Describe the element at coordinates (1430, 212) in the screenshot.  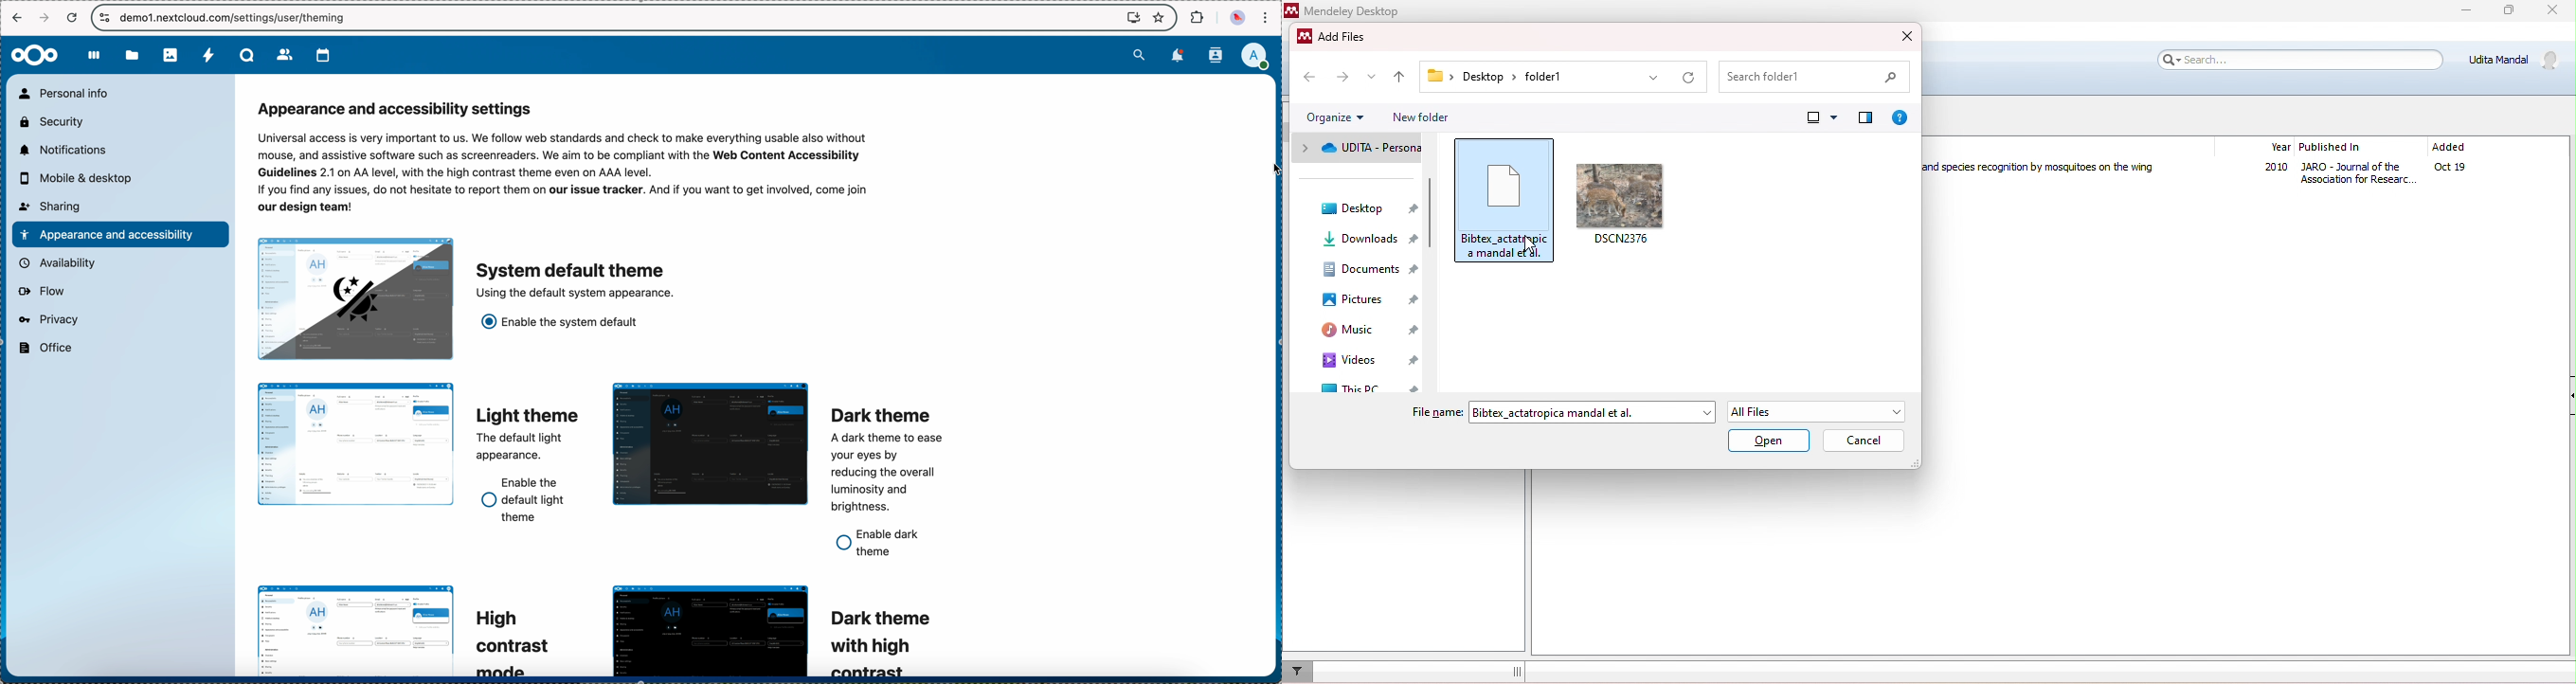
I see `Vertical slide bar` at that location.